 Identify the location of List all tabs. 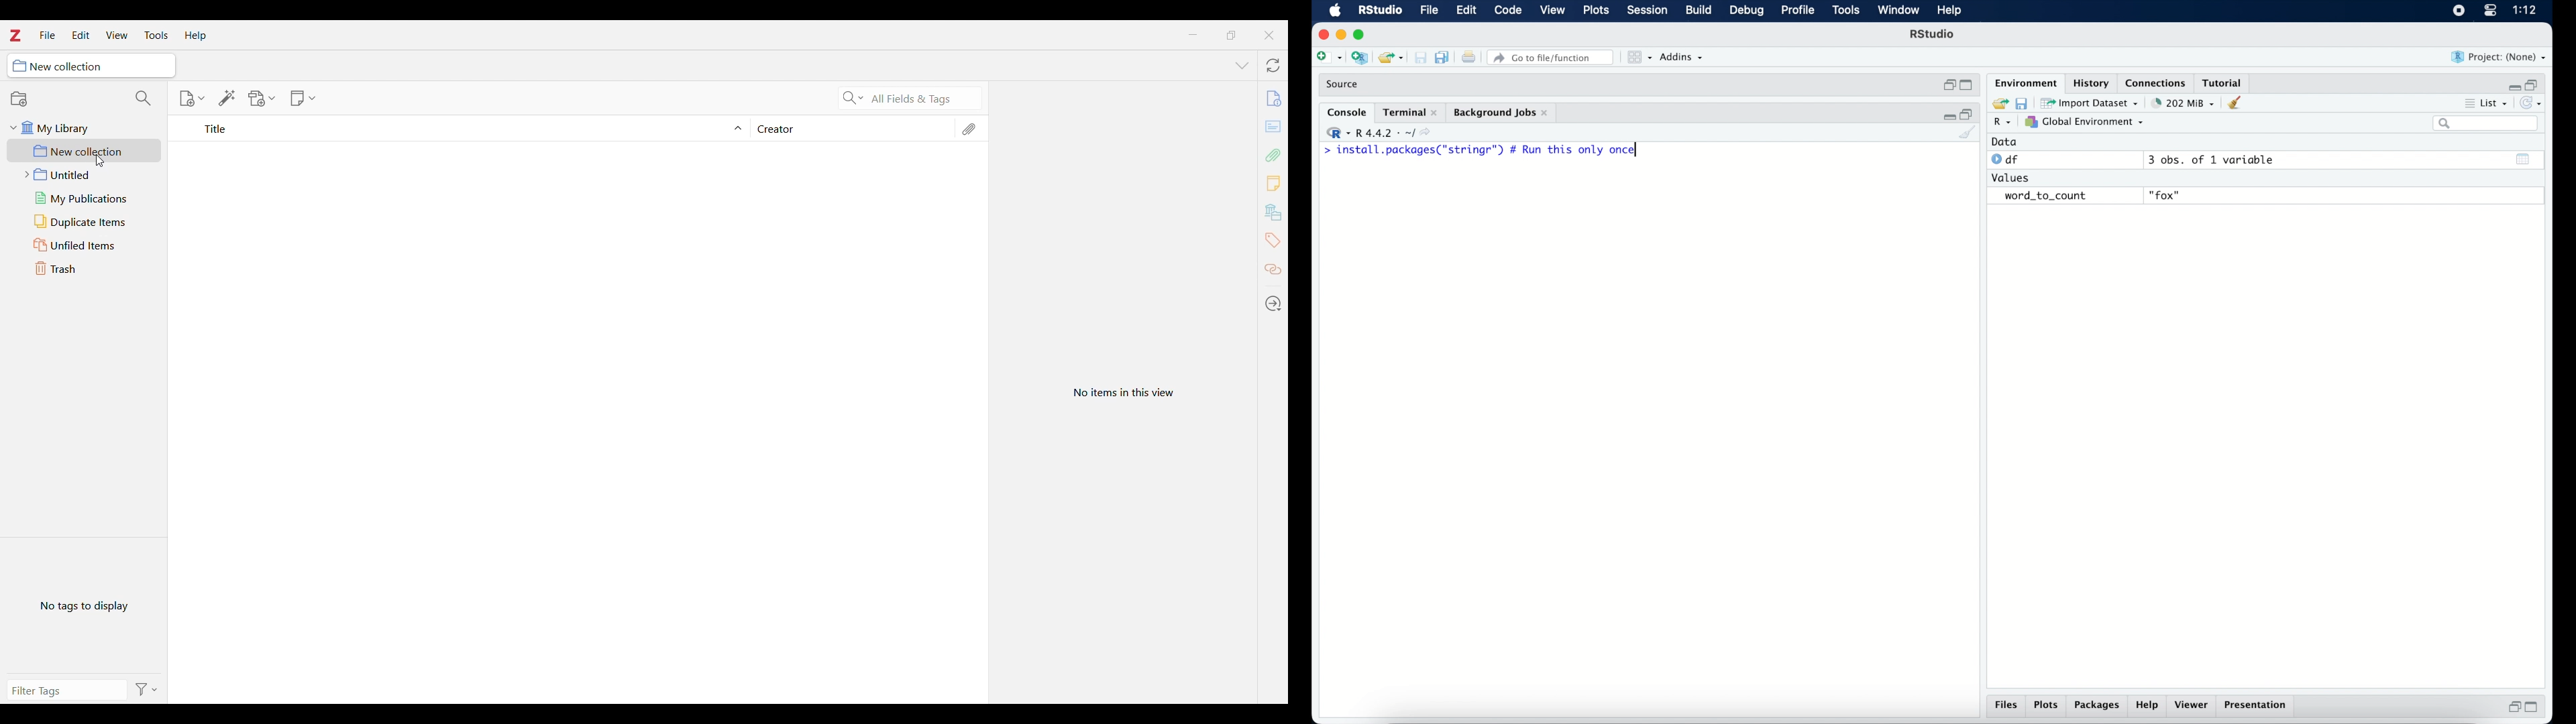
(1242, 66).